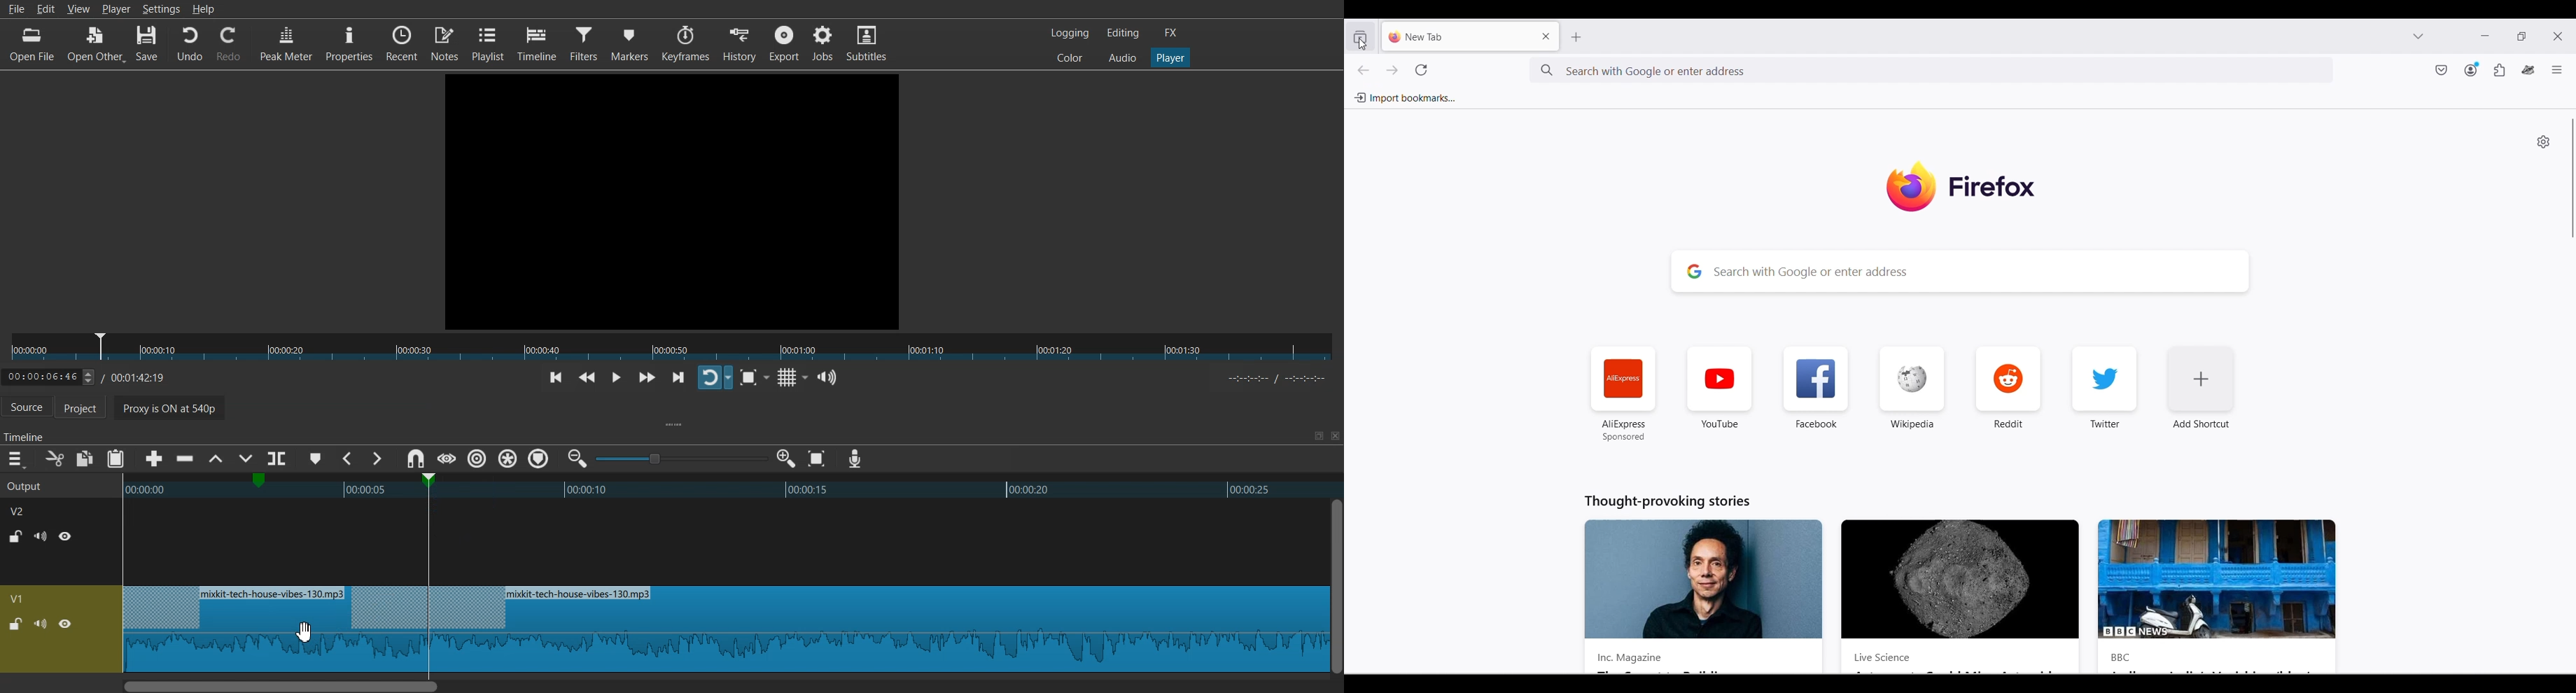 This screenshot has width=2576, height=700. What do you see at coordinates (15, 459) in the screenshot?
I see `Hamburger menu` at bounding box center [15, 459].